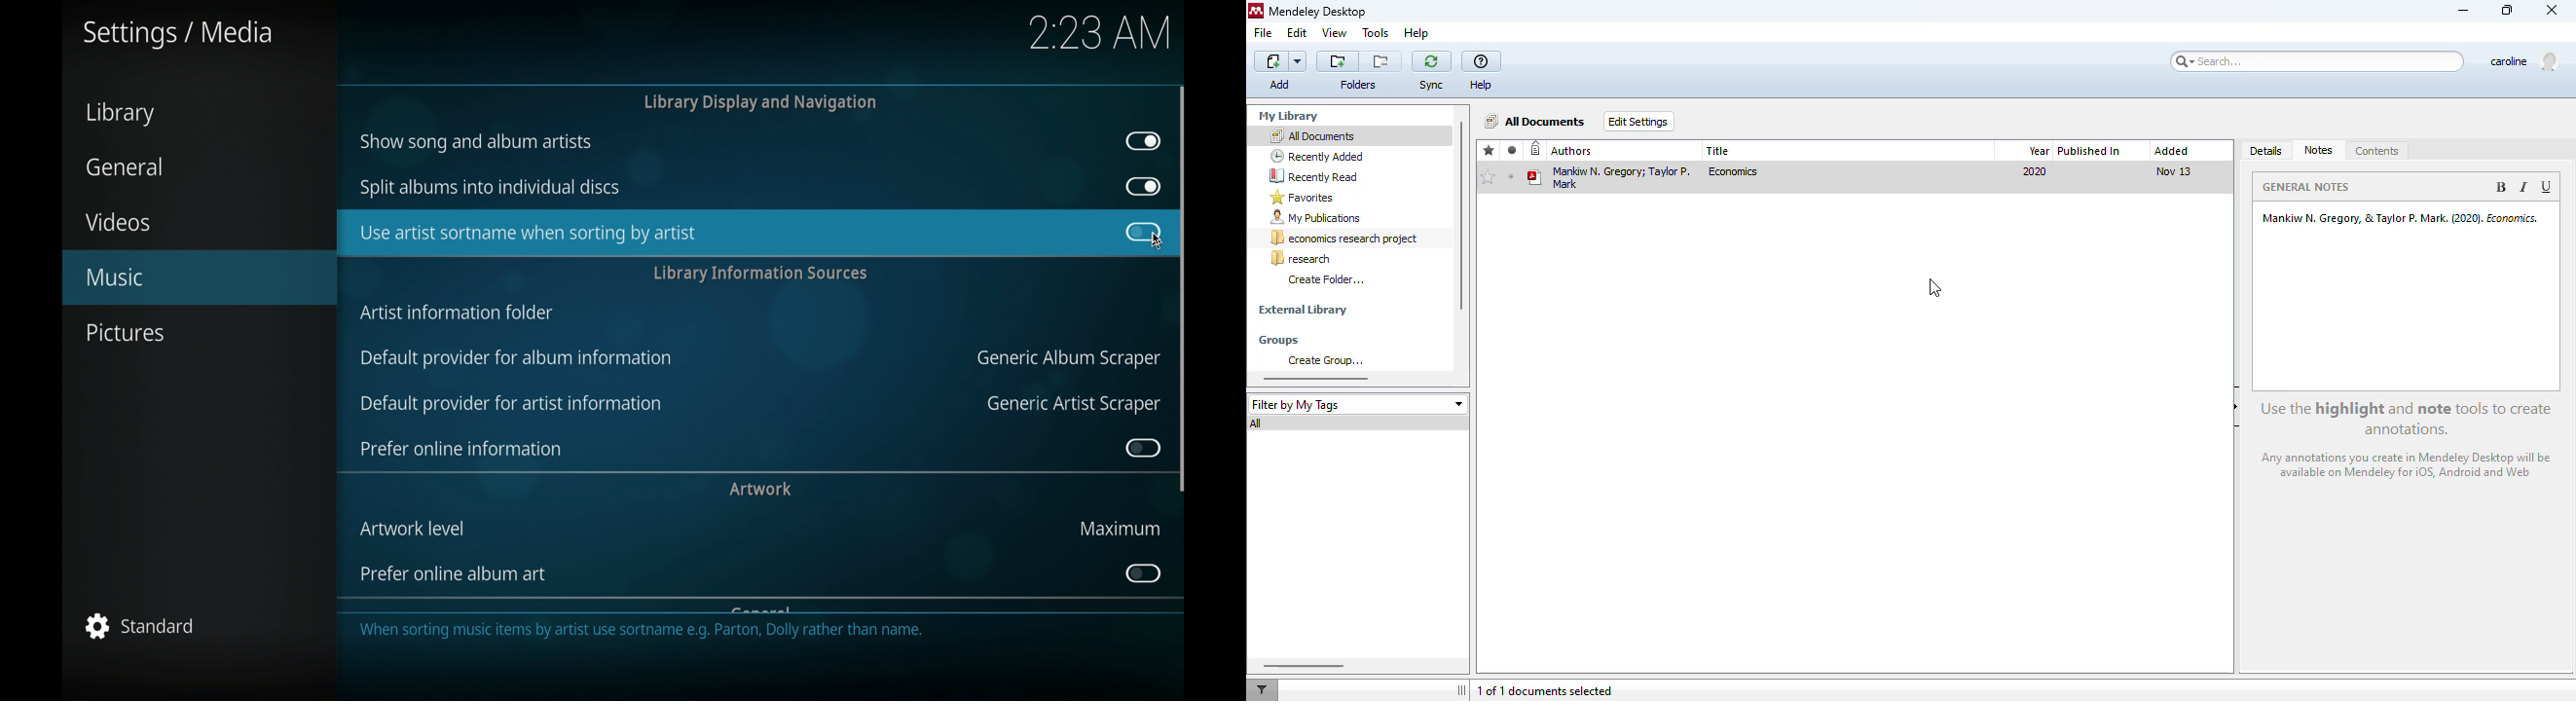 This screenshot has width=2576, height=728. Describe the element at coordinates (518, 359) in the screenshot. I see `default provider for album information` at that location.